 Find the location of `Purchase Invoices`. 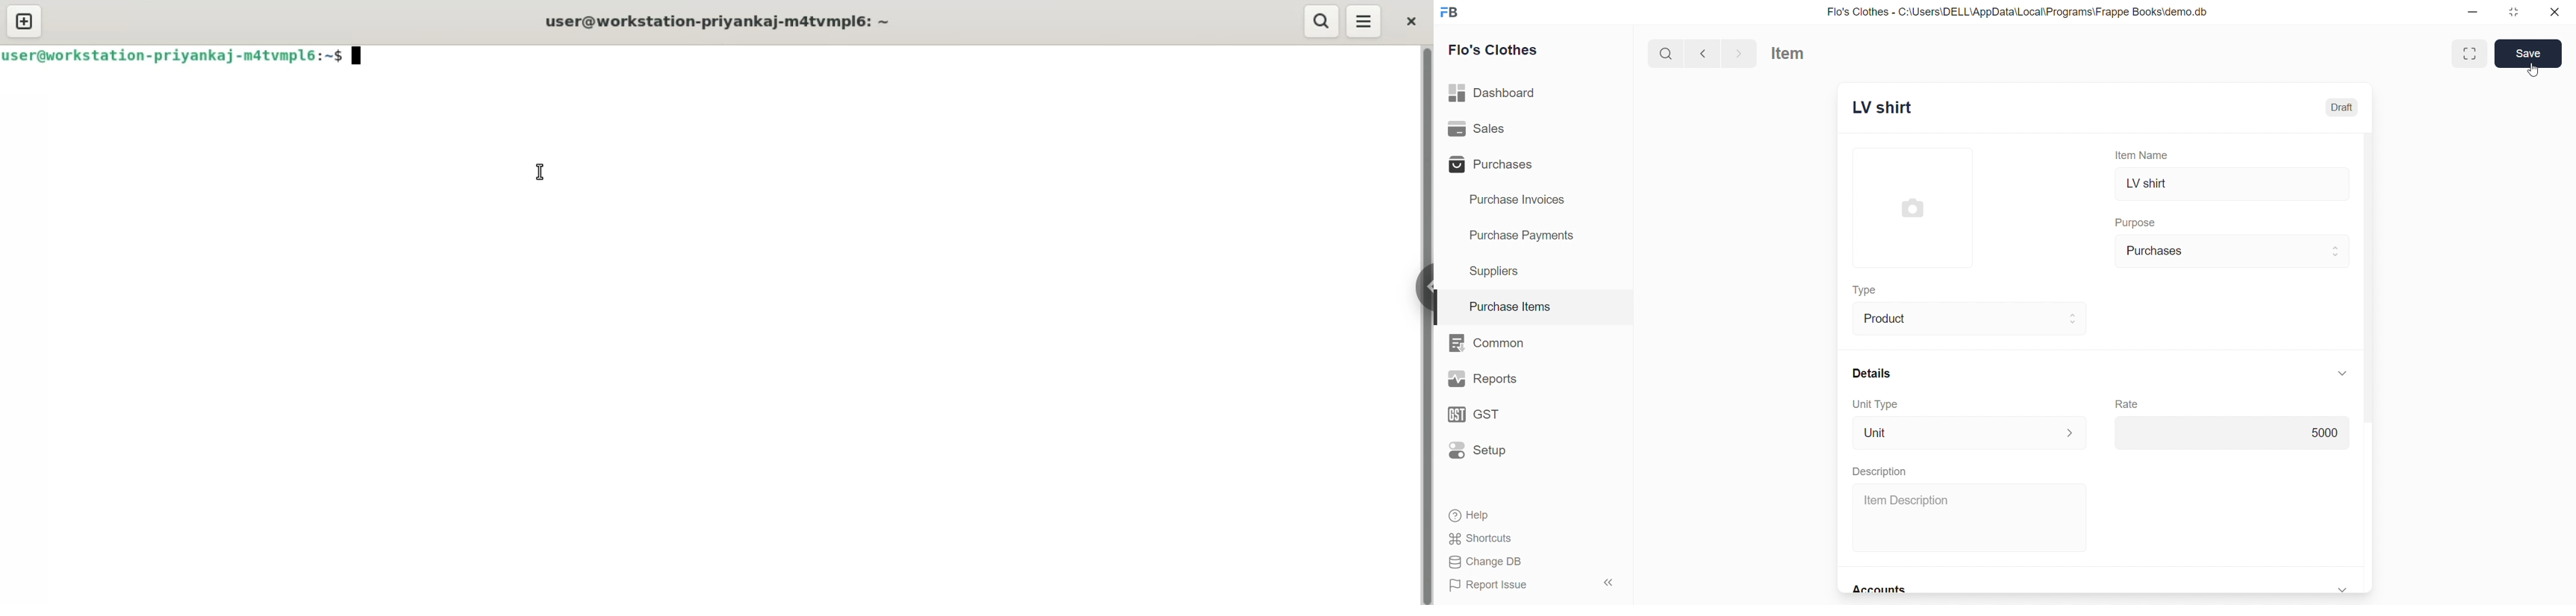

Purchase Invoices is located at coordinates (1525, 200).